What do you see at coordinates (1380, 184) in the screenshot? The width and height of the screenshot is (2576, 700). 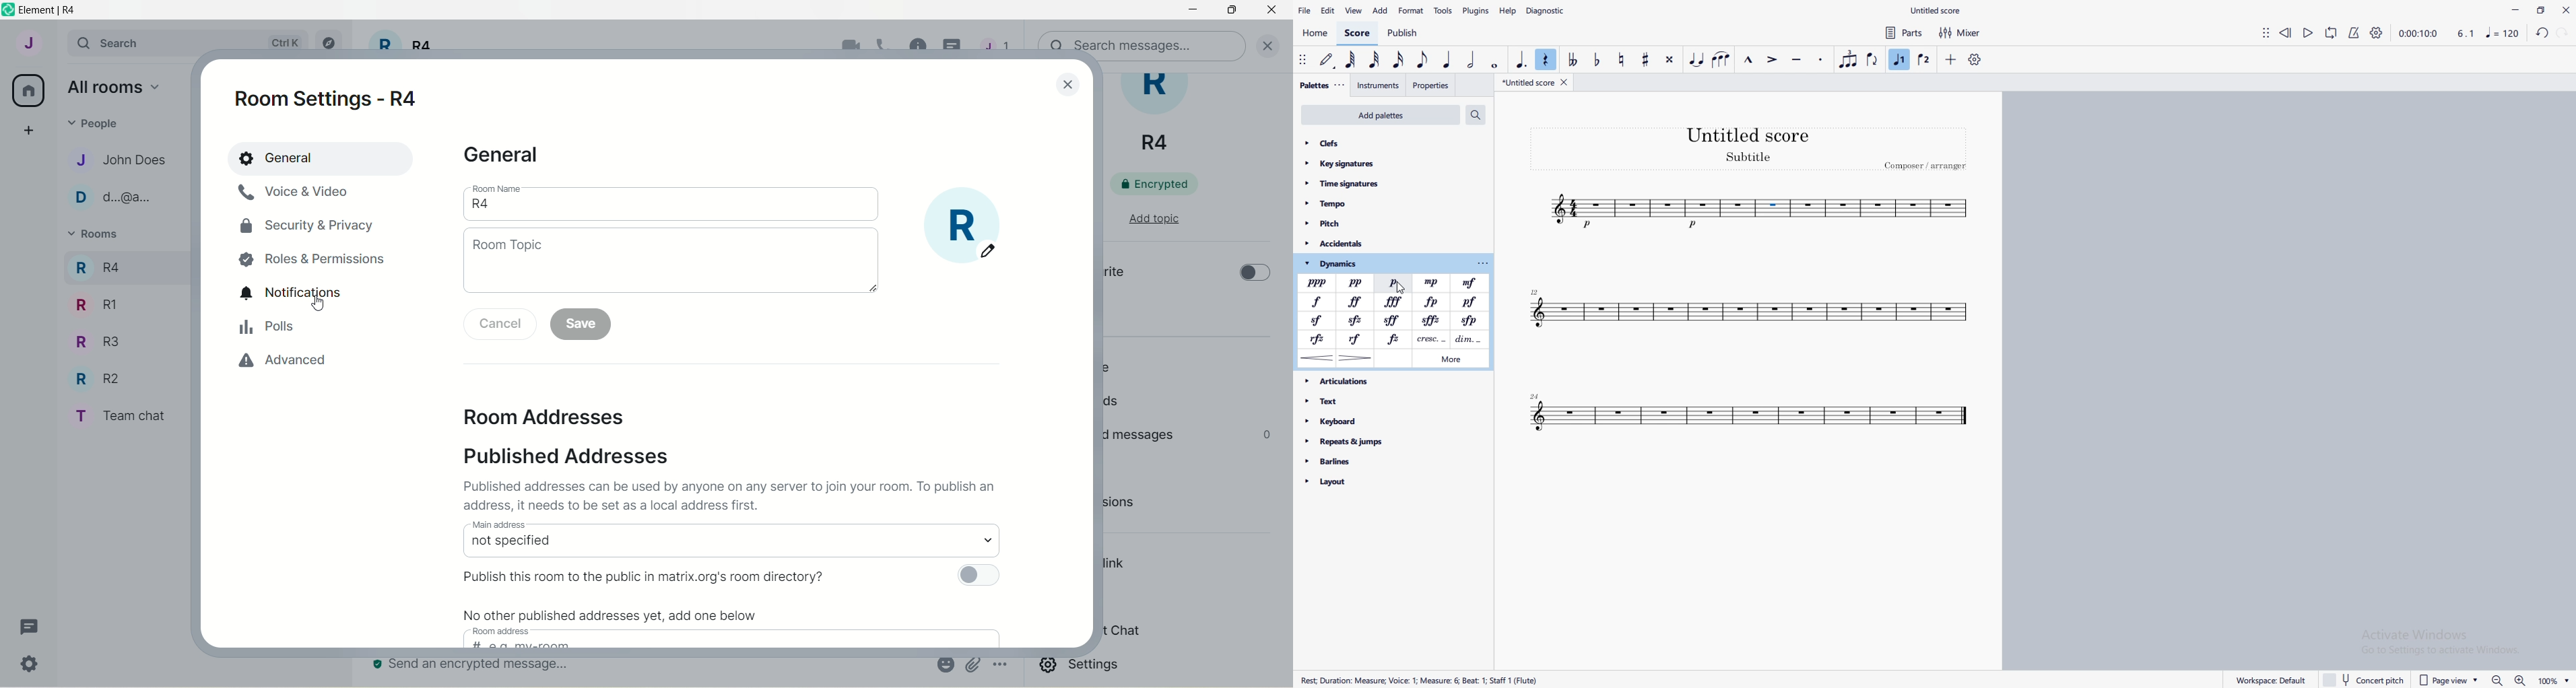 I see `time signatures` at bounding box center [1380, 184].